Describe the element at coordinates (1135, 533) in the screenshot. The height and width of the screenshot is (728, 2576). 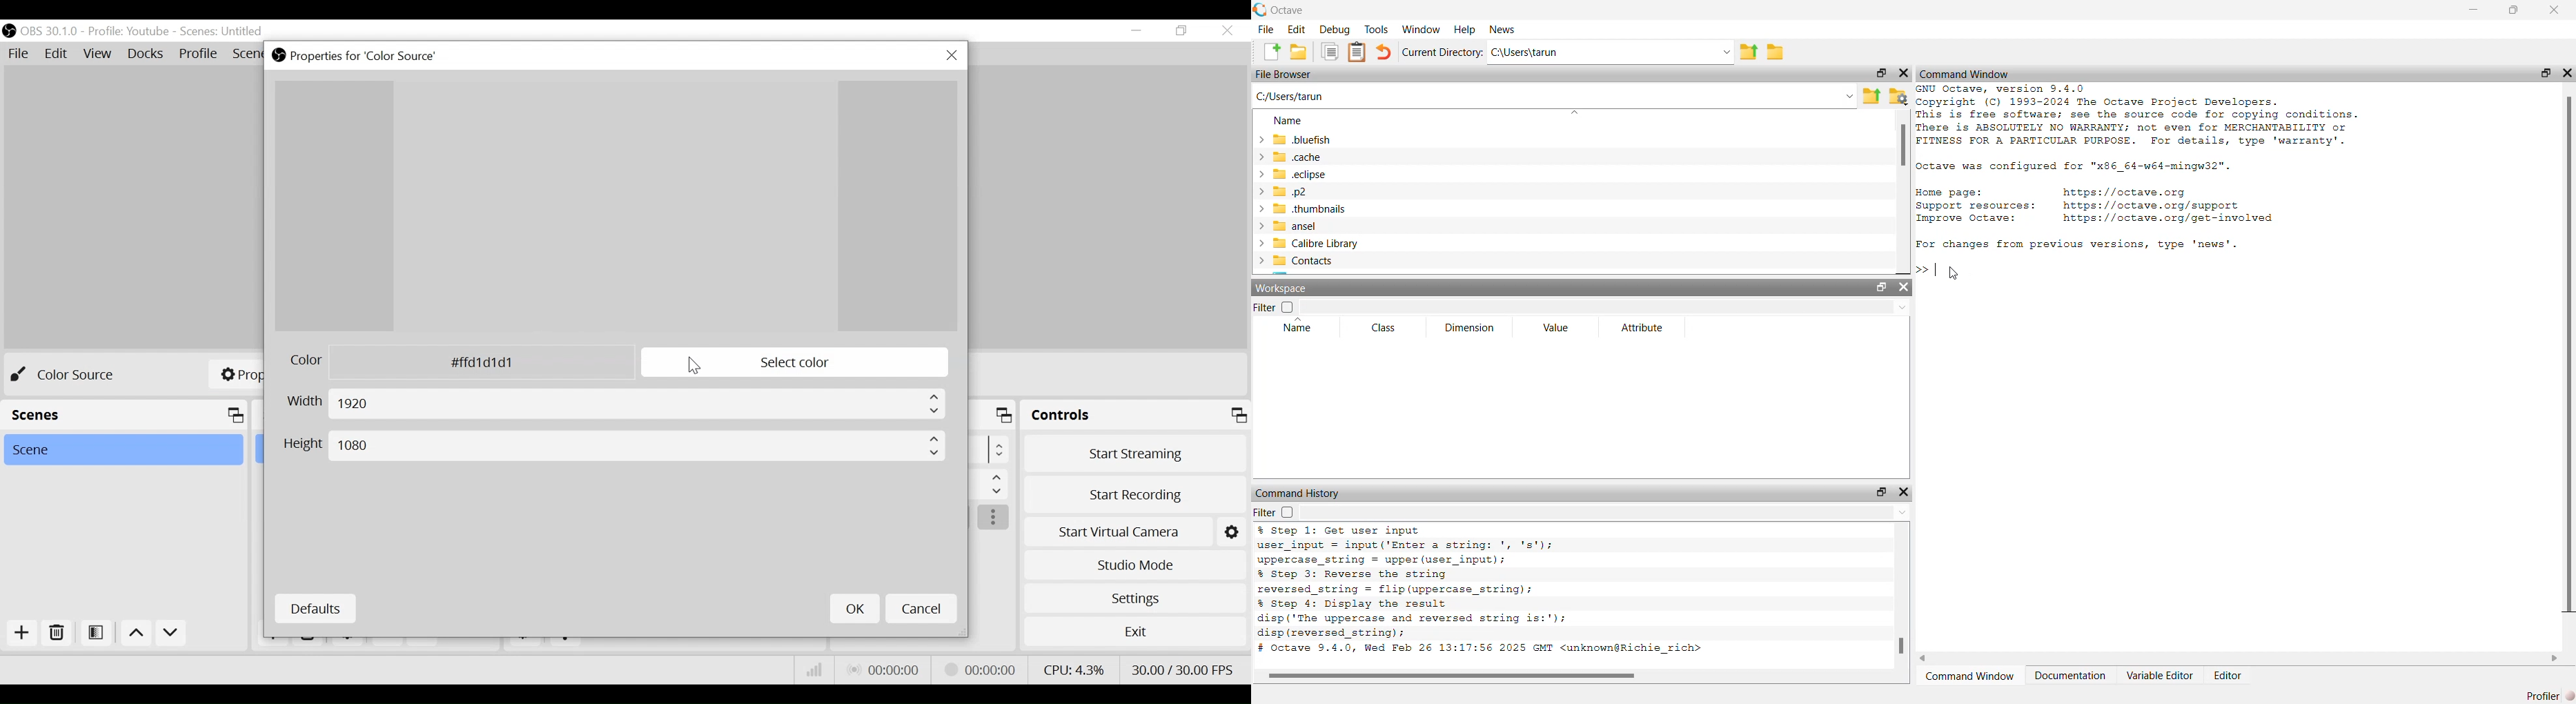
I see `Start Virtual Camera` at that location.